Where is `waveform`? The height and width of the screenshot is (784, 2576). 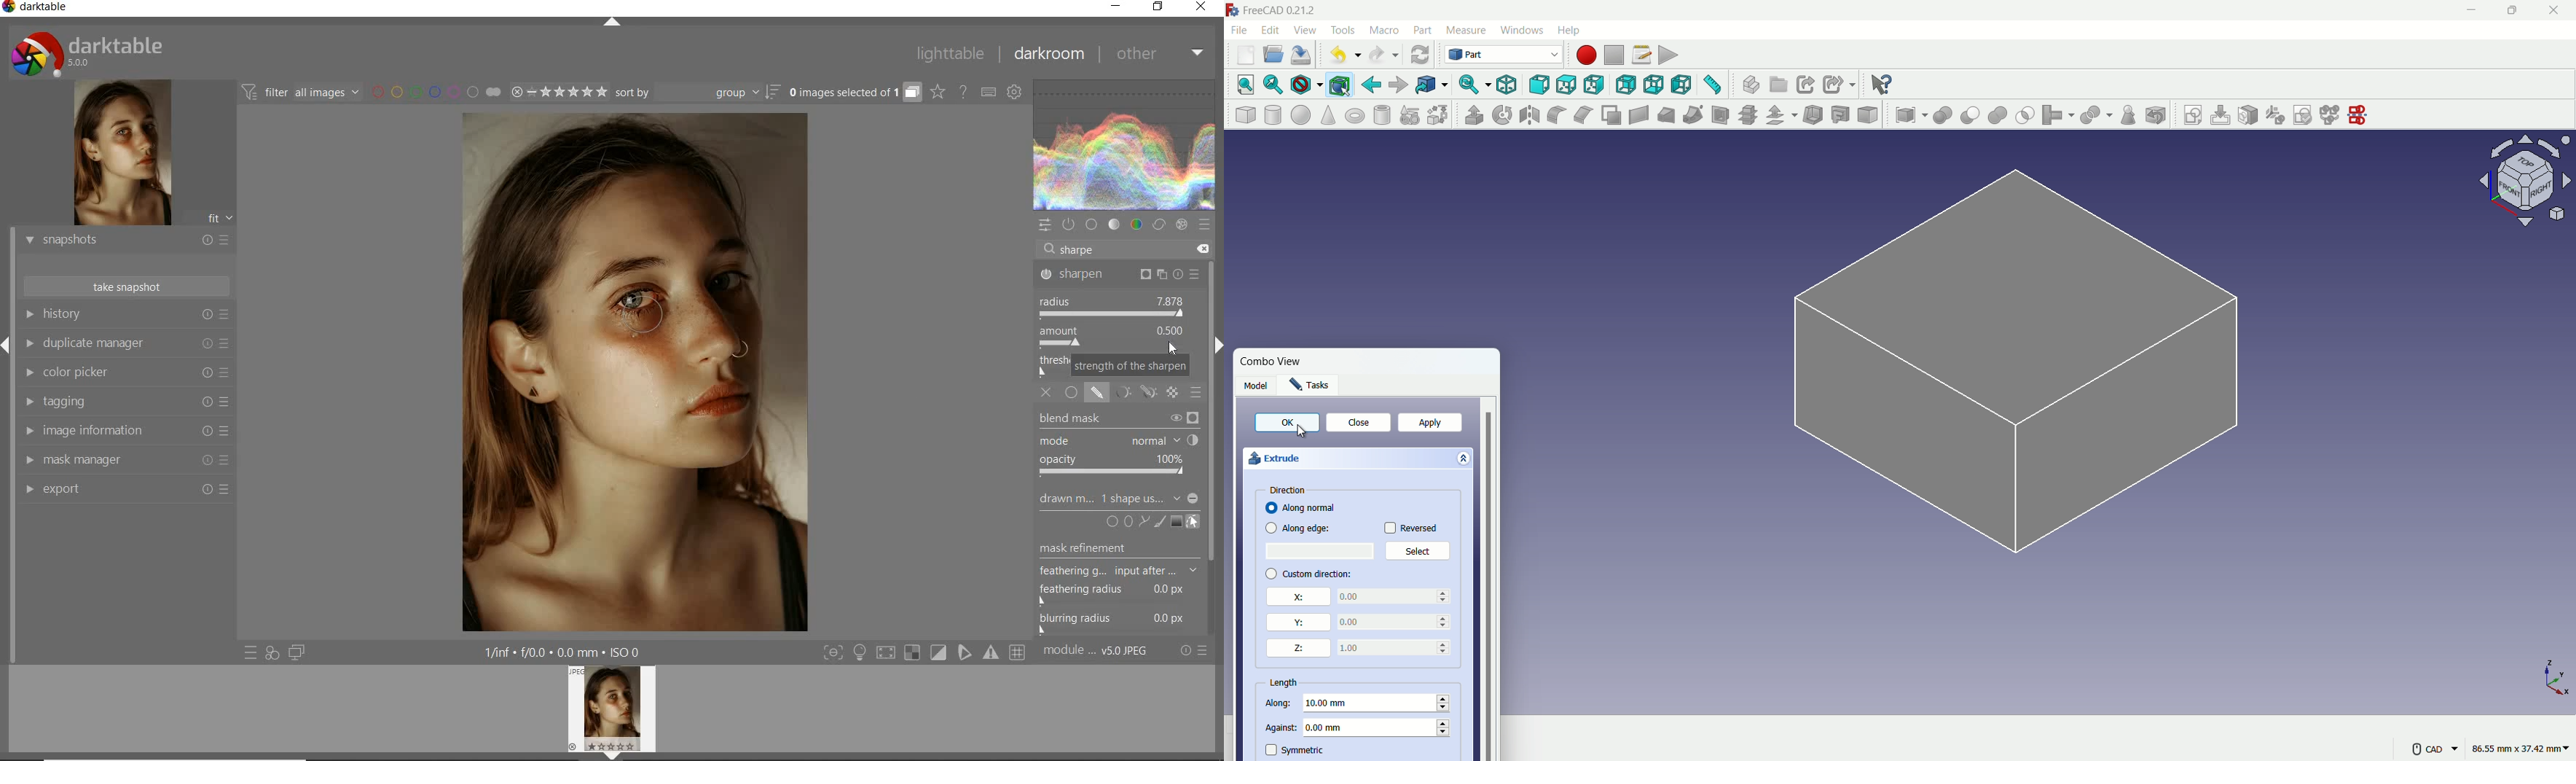
waveform is located at coordinates (1125, 145).